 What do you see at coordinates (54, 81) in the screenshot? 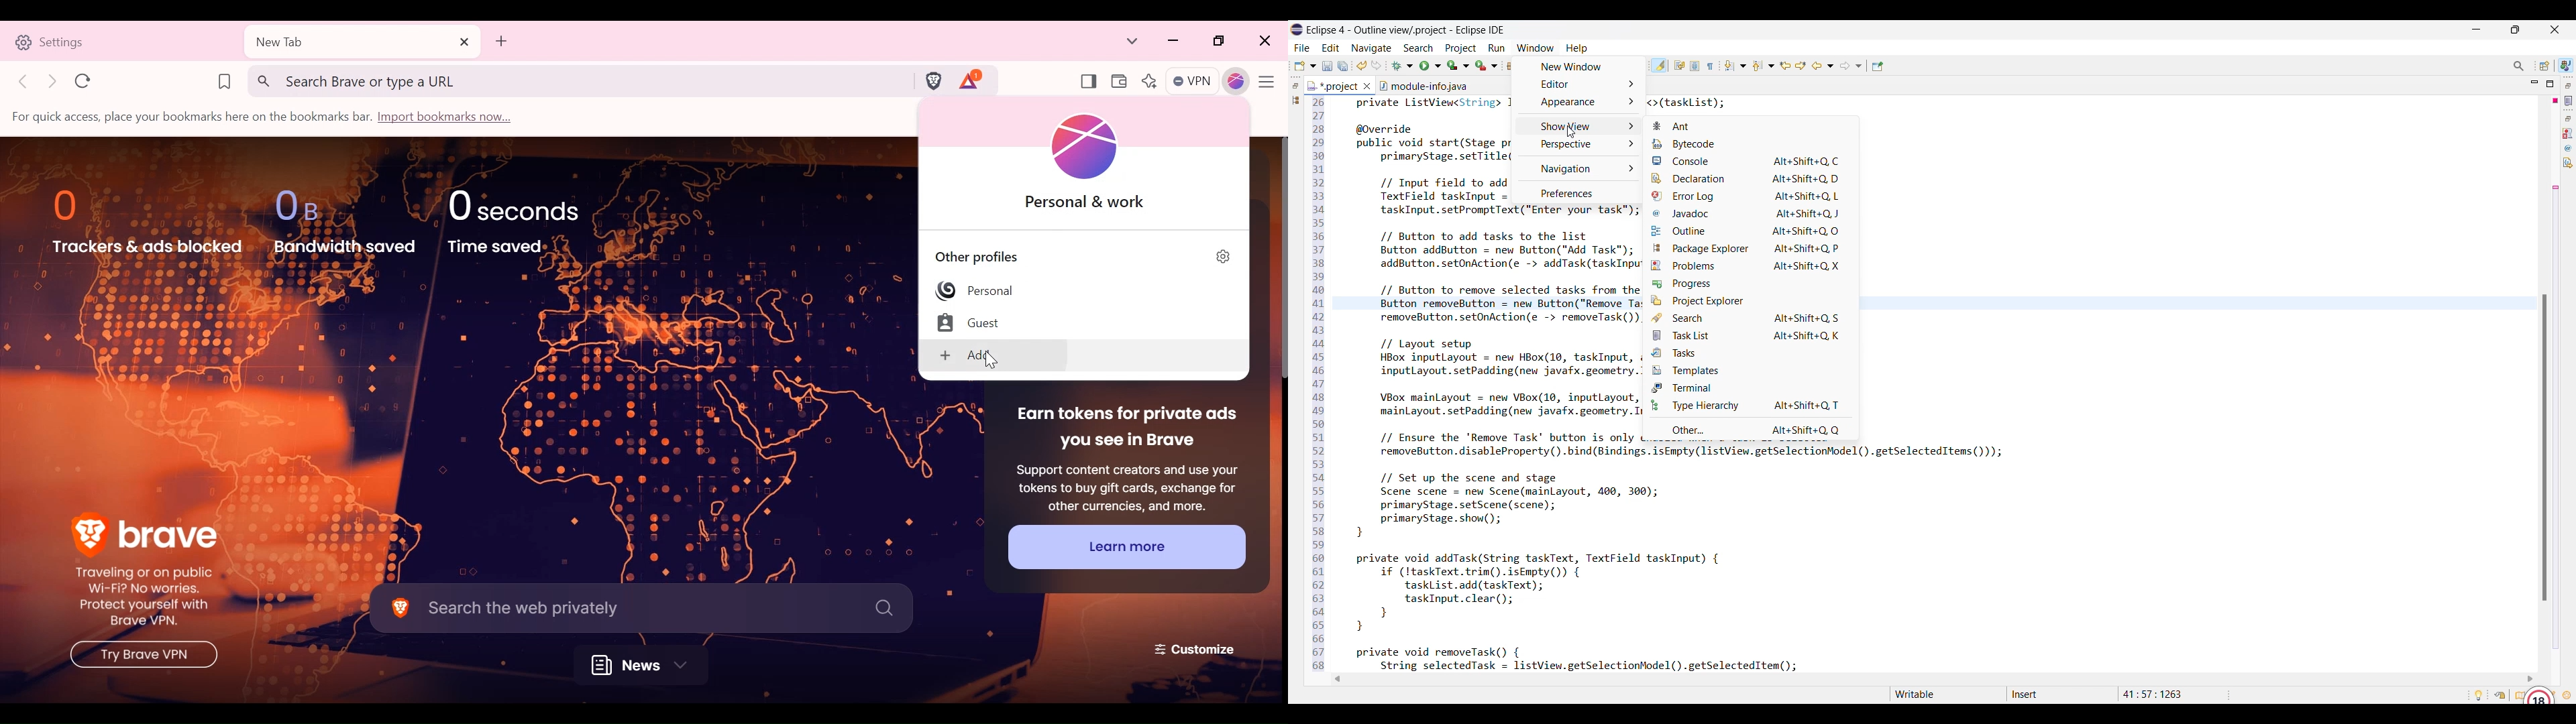
I see `Click to go to forward` at bounding box center [54, 81].